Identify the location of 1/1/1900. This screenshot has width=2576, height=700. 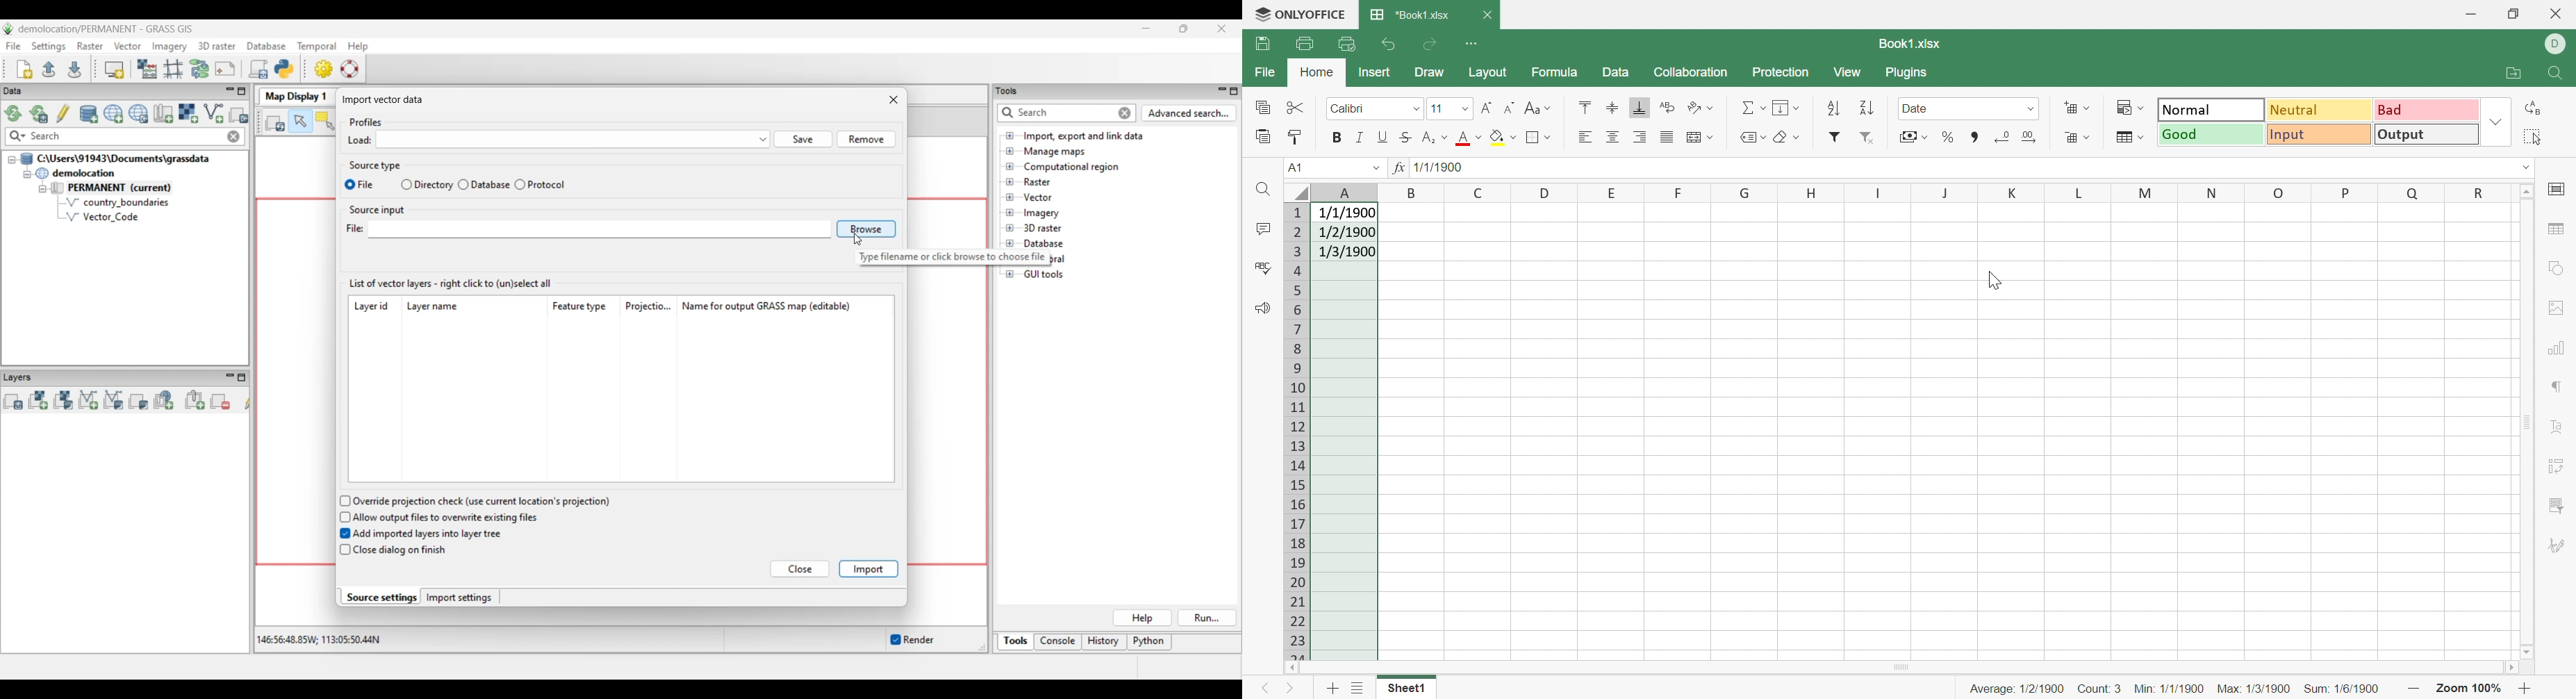
(1439, 165).